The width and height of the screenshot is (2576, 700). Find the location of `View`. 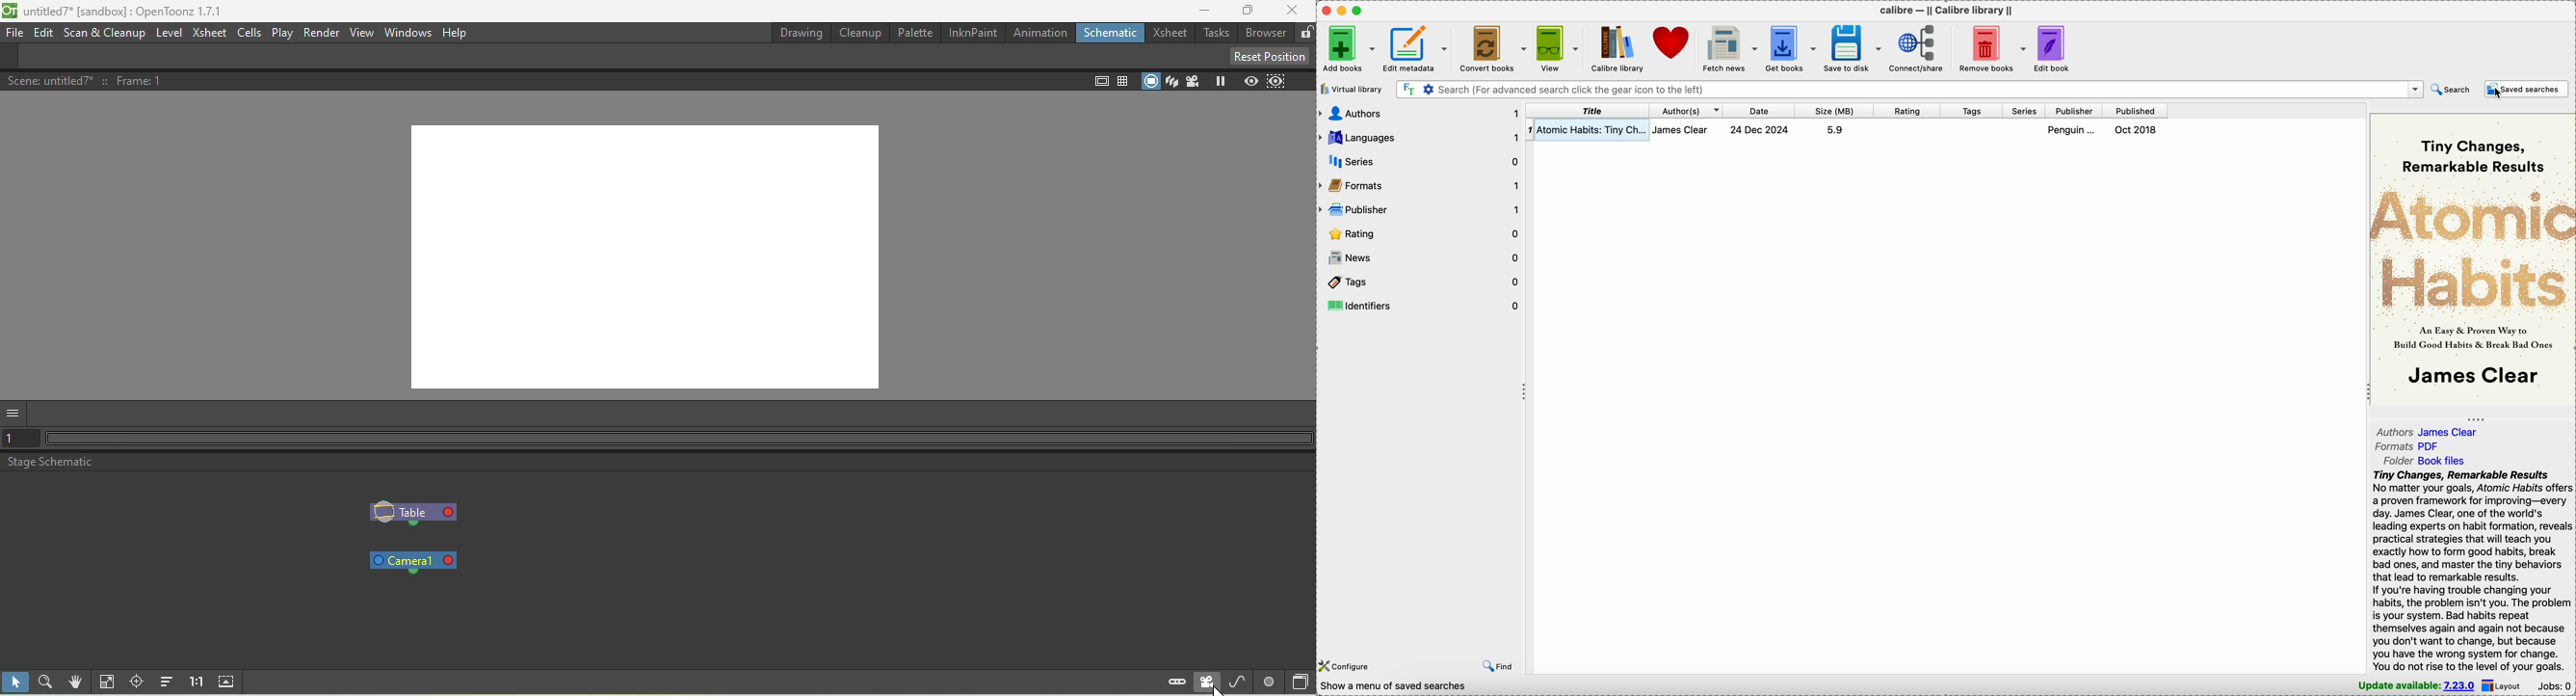

View is located at coordinates (362, 34).